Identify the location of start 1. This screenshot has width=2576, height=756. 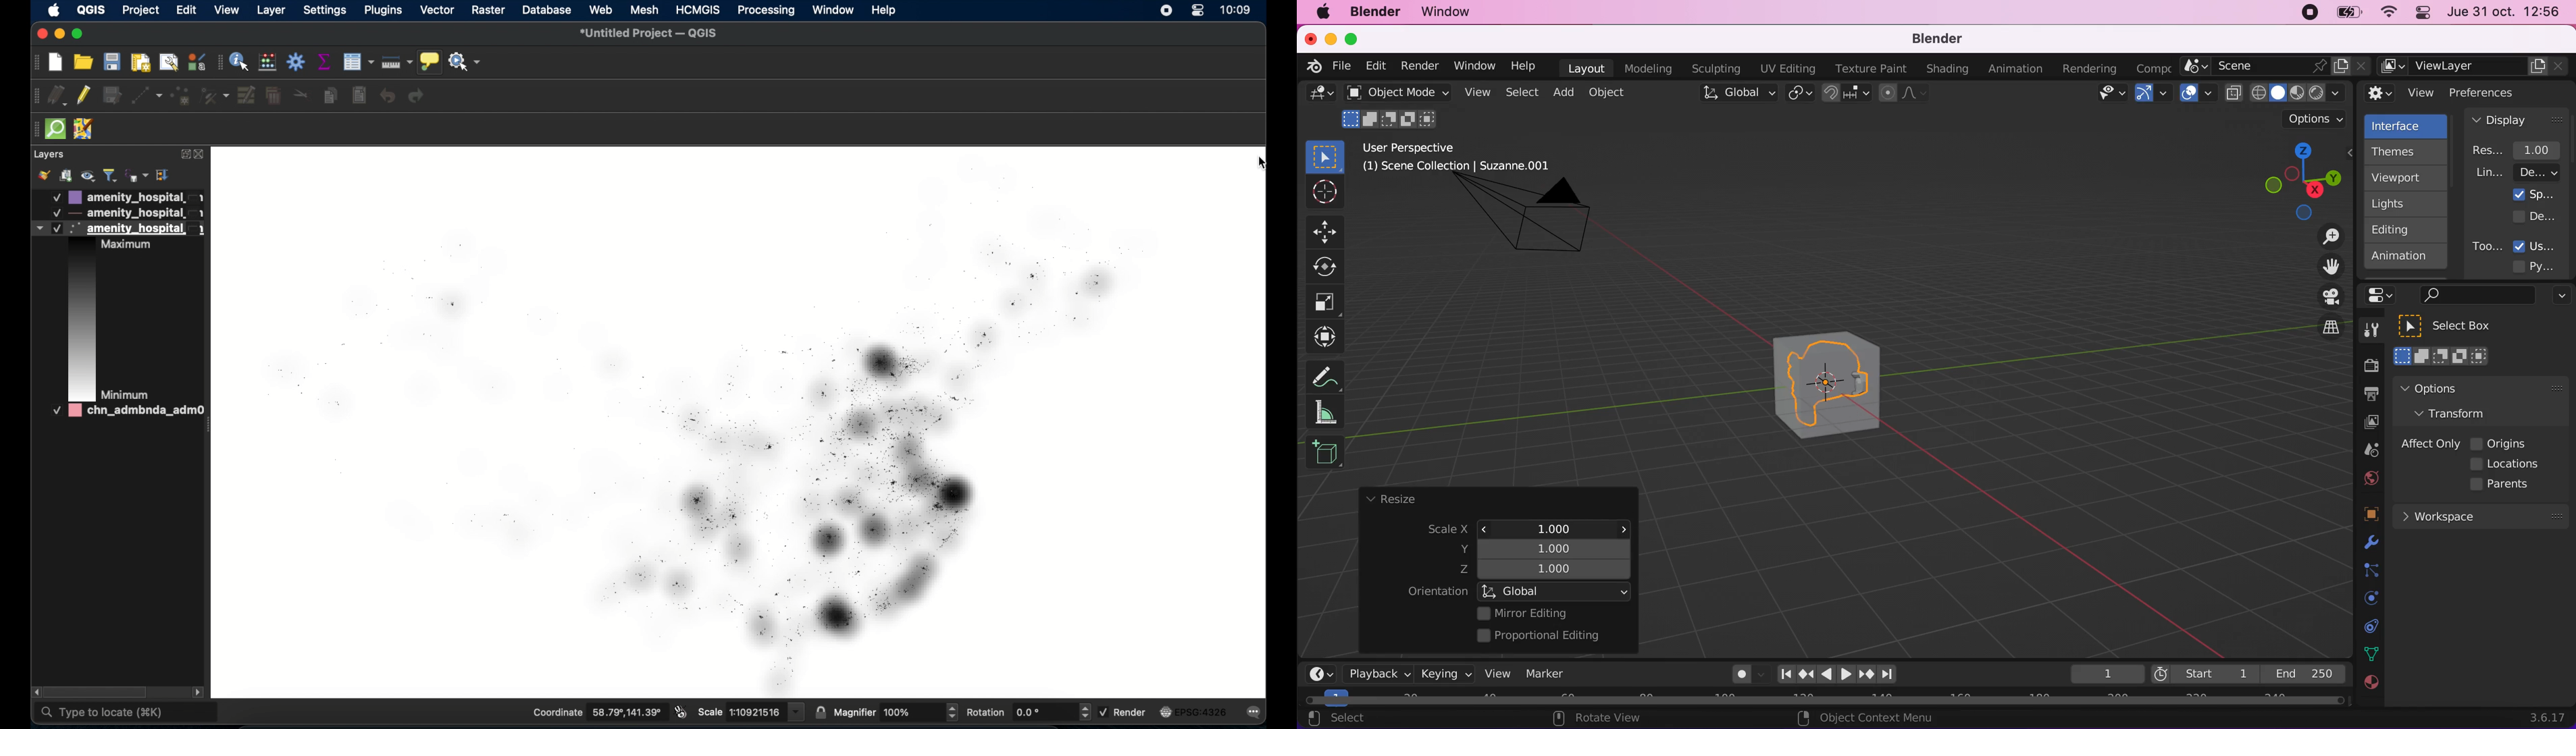
(2204, 674).